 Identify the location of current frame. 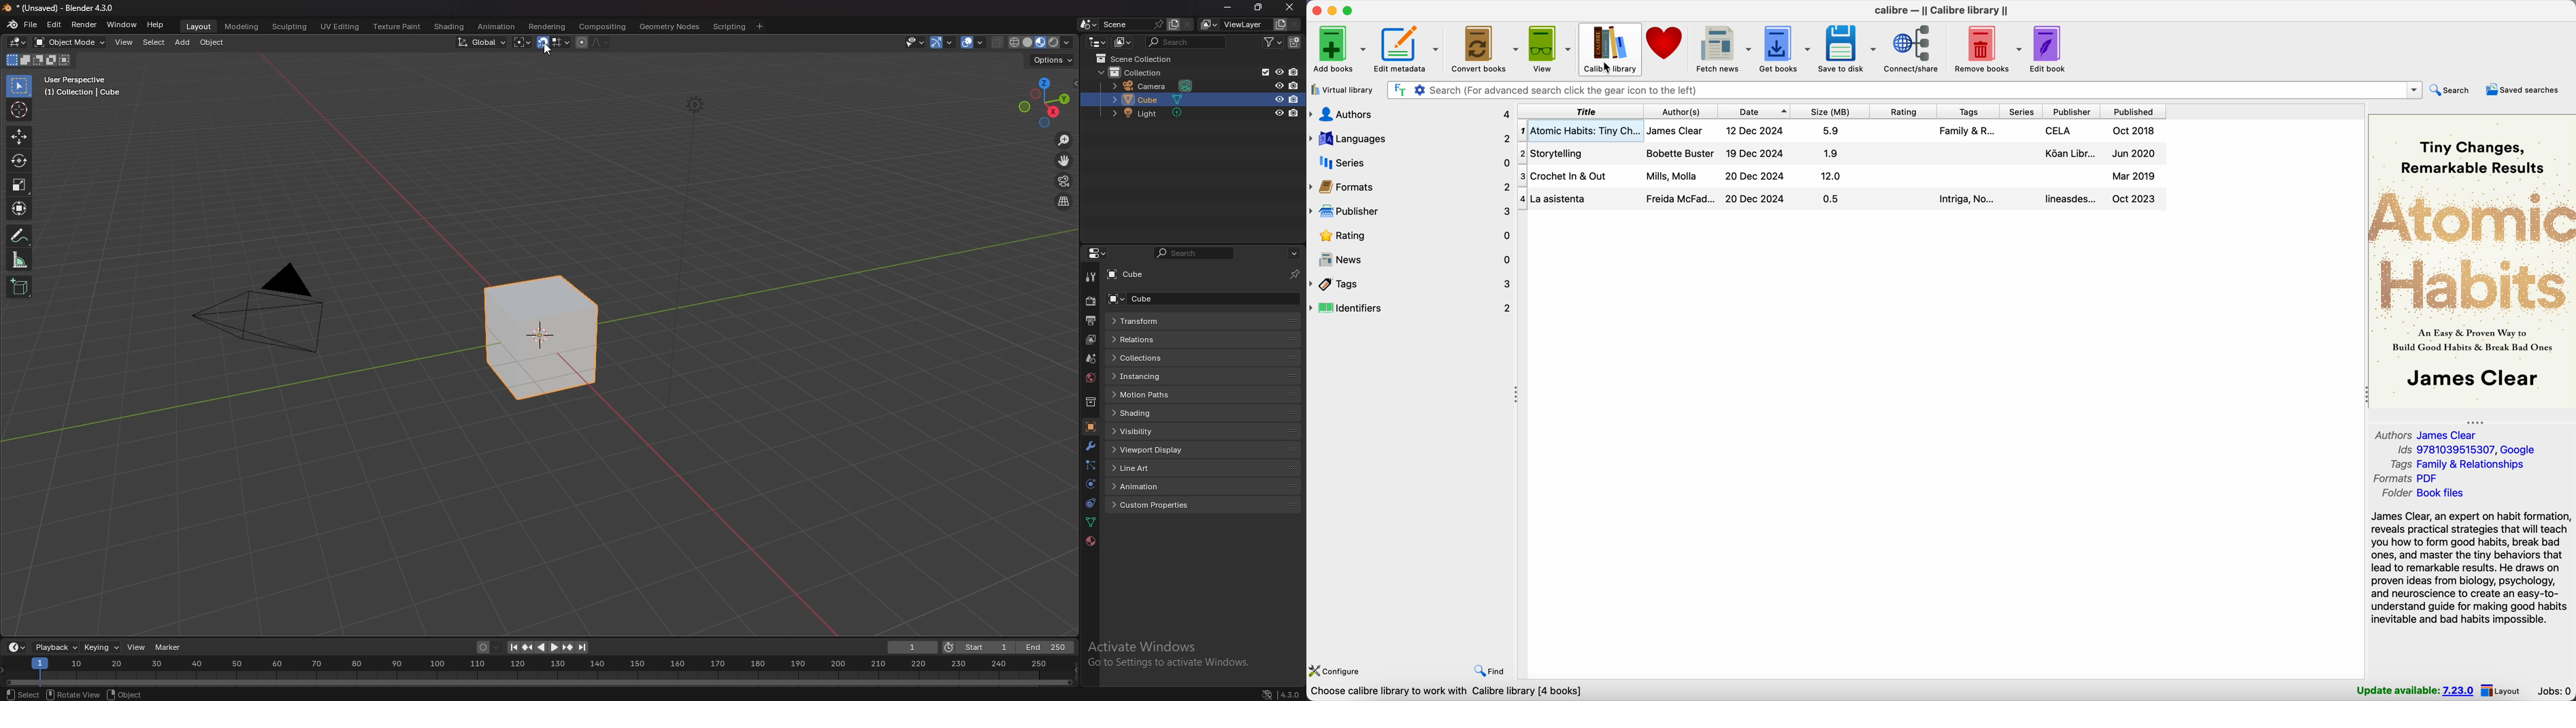
(914, 647).